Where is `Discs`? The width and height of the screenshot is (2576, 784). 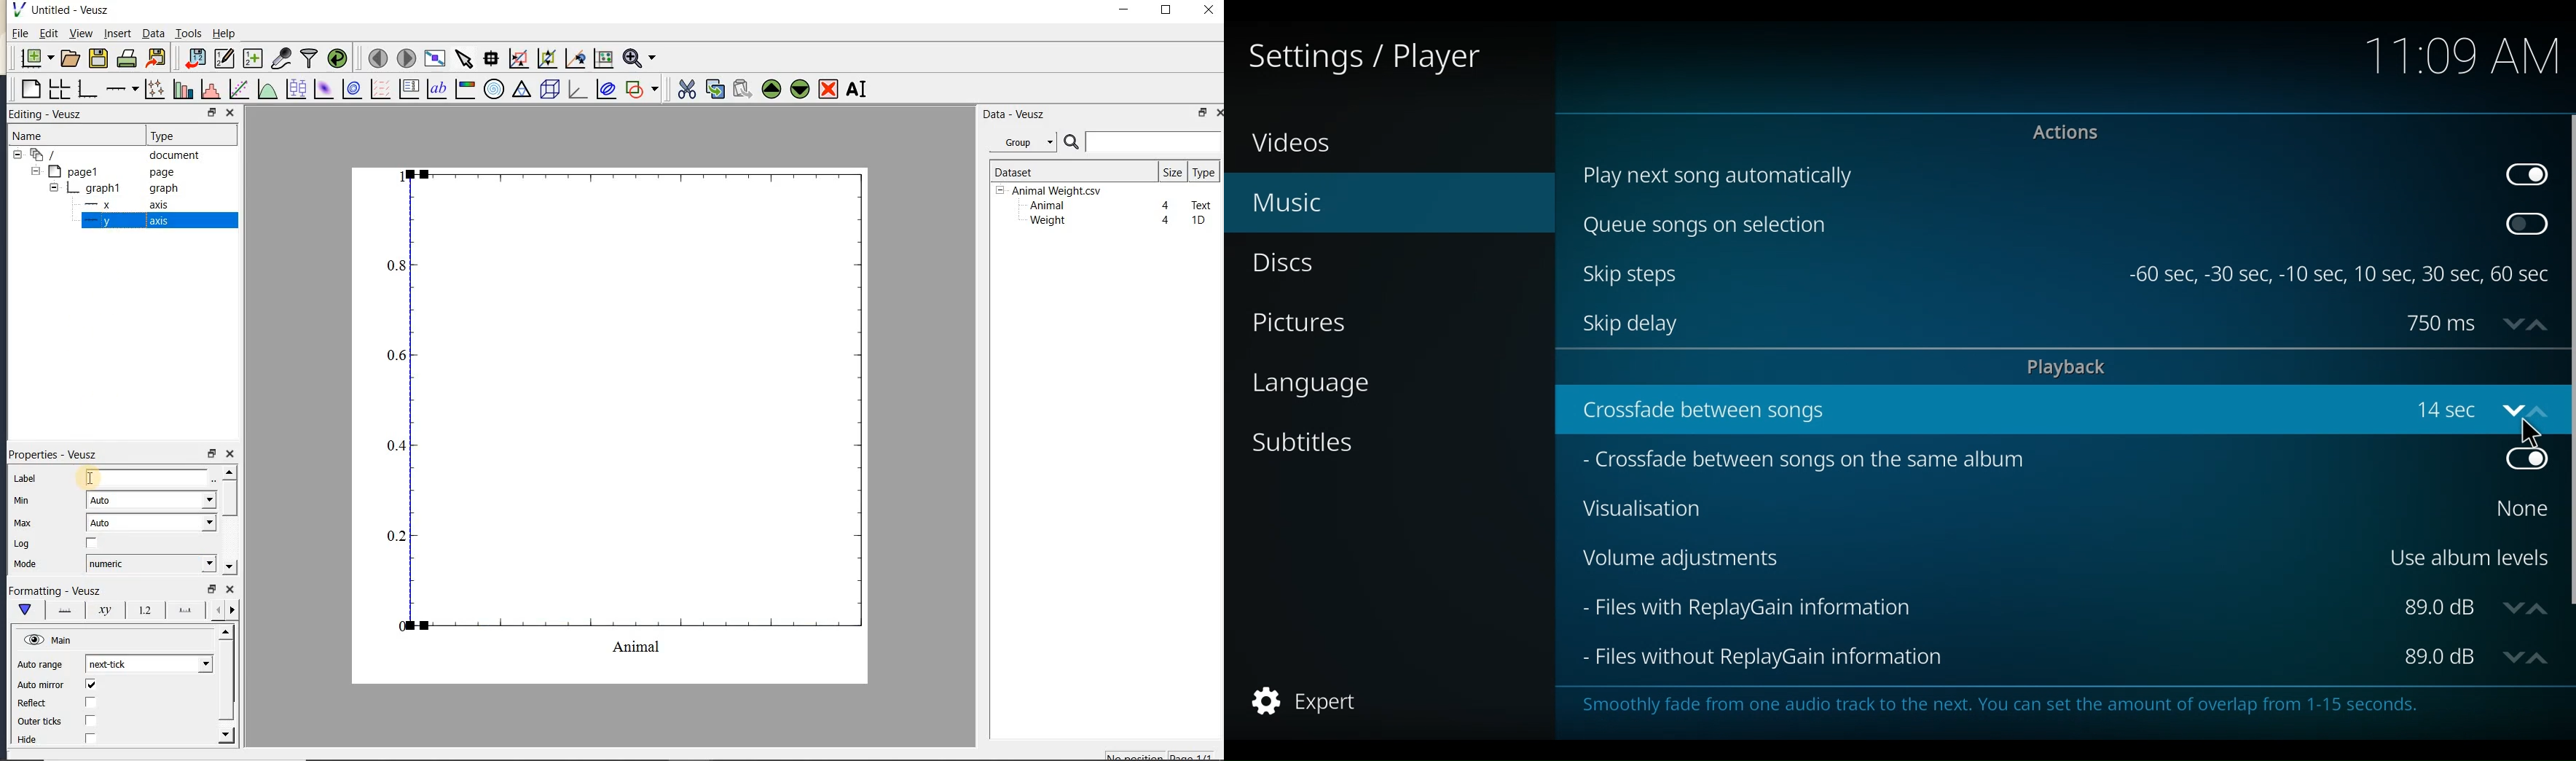 Discs is located at coordinates (1289, 264).